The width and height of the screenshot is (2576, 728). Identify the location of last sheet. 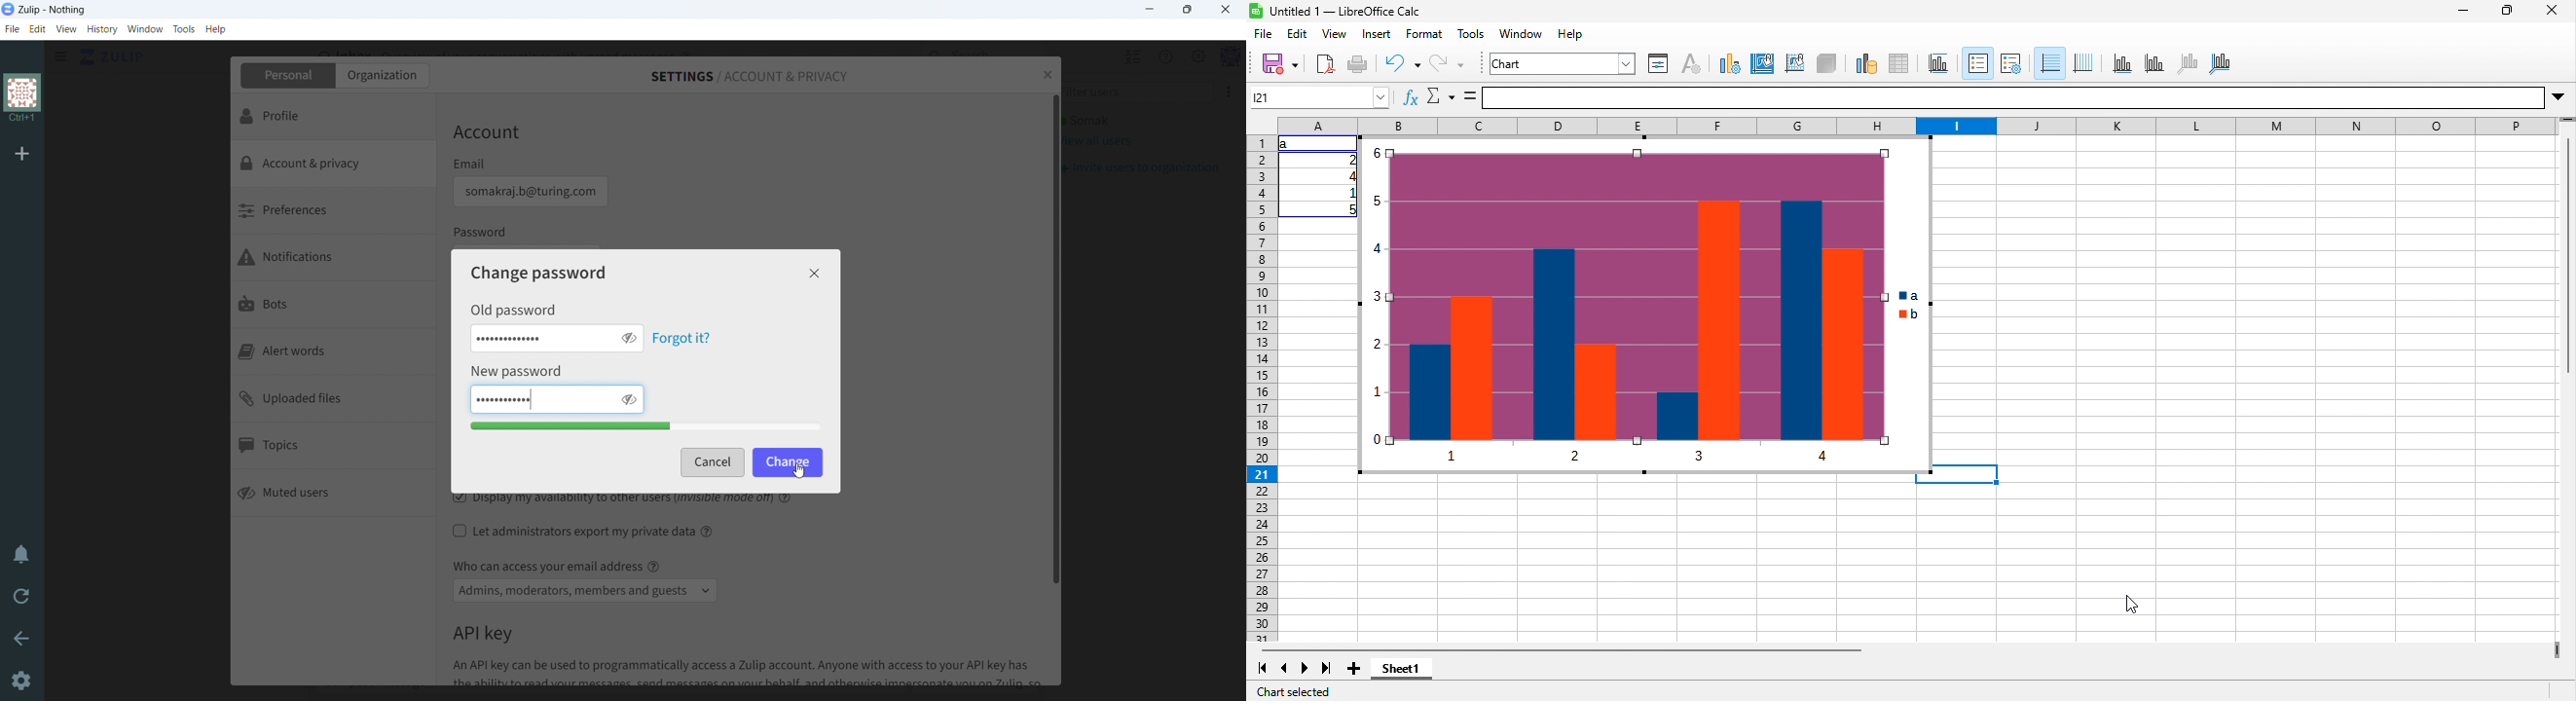
(1328, 668).